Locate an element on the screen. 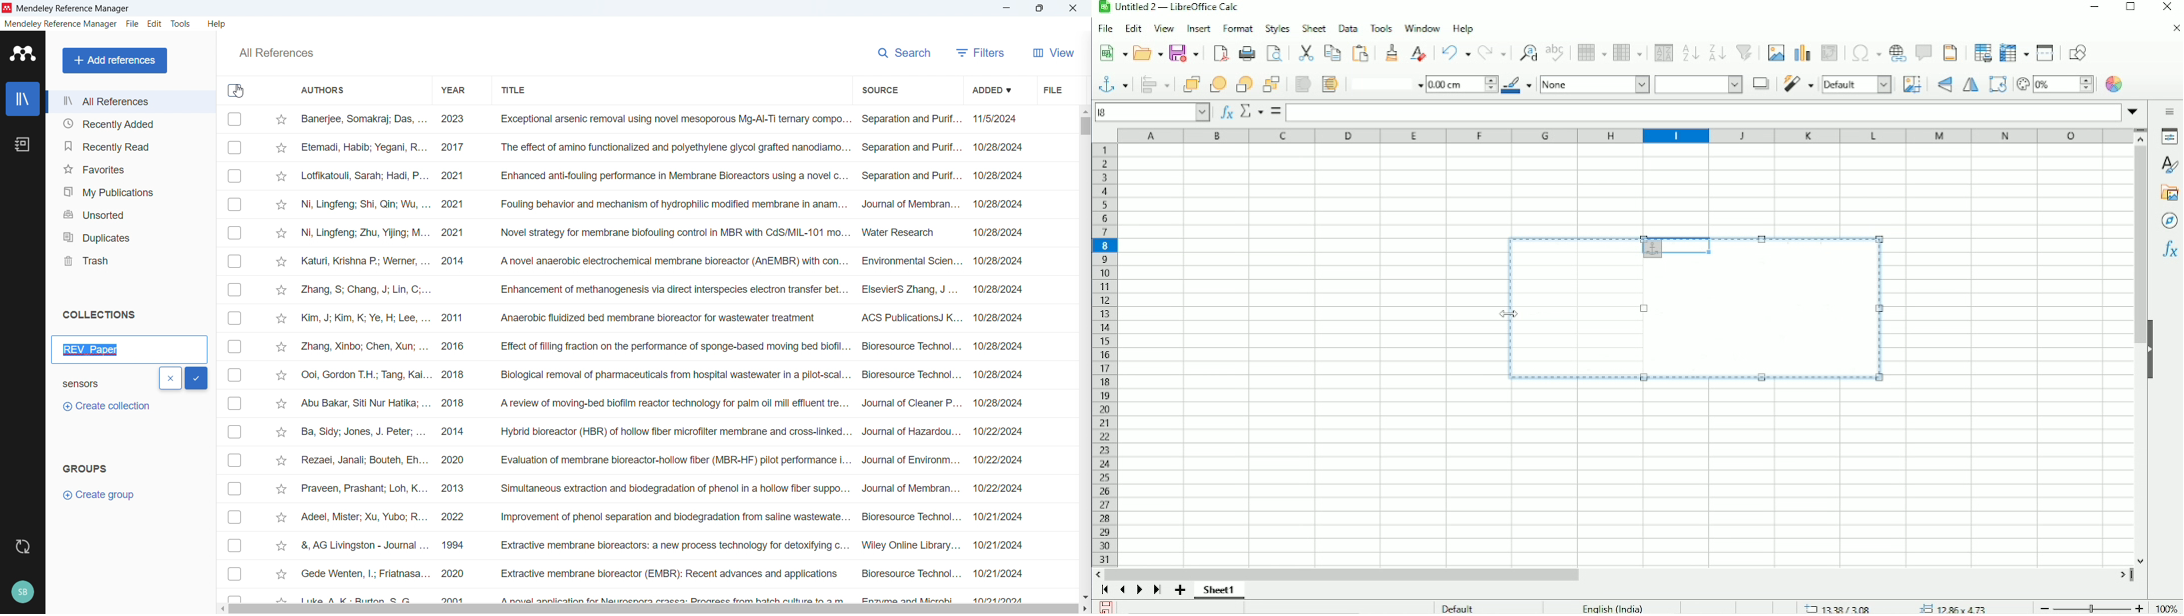  Cursor is located at coordinates (239, 91).